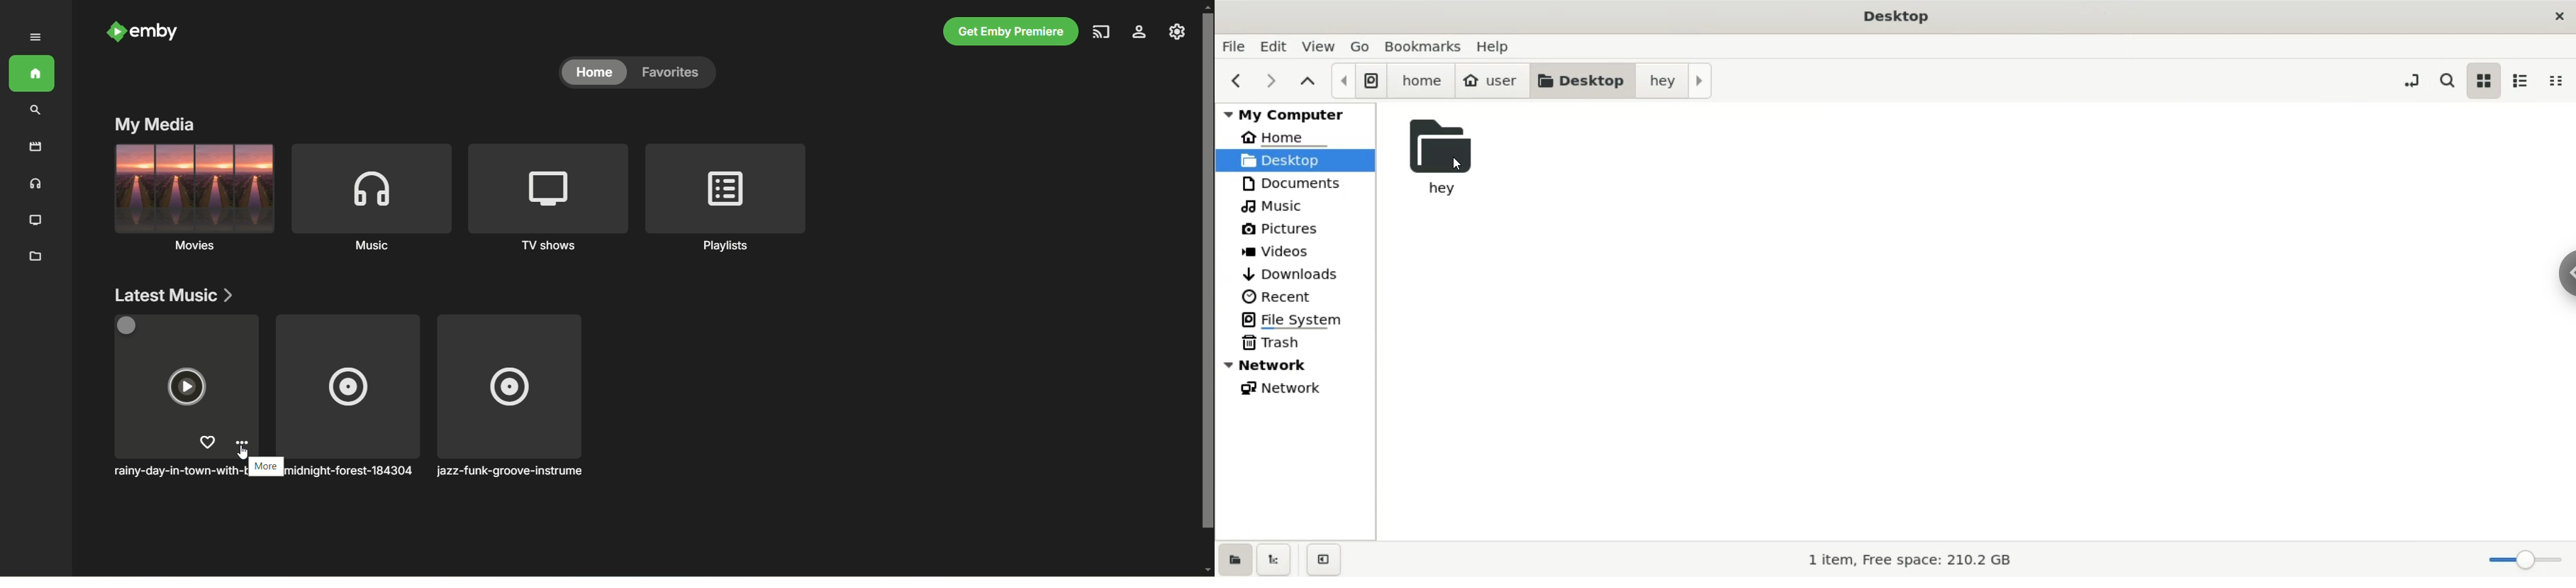  Describe the element at coordinates (1278, 46) in the screenshot. I see `edit` at that location.